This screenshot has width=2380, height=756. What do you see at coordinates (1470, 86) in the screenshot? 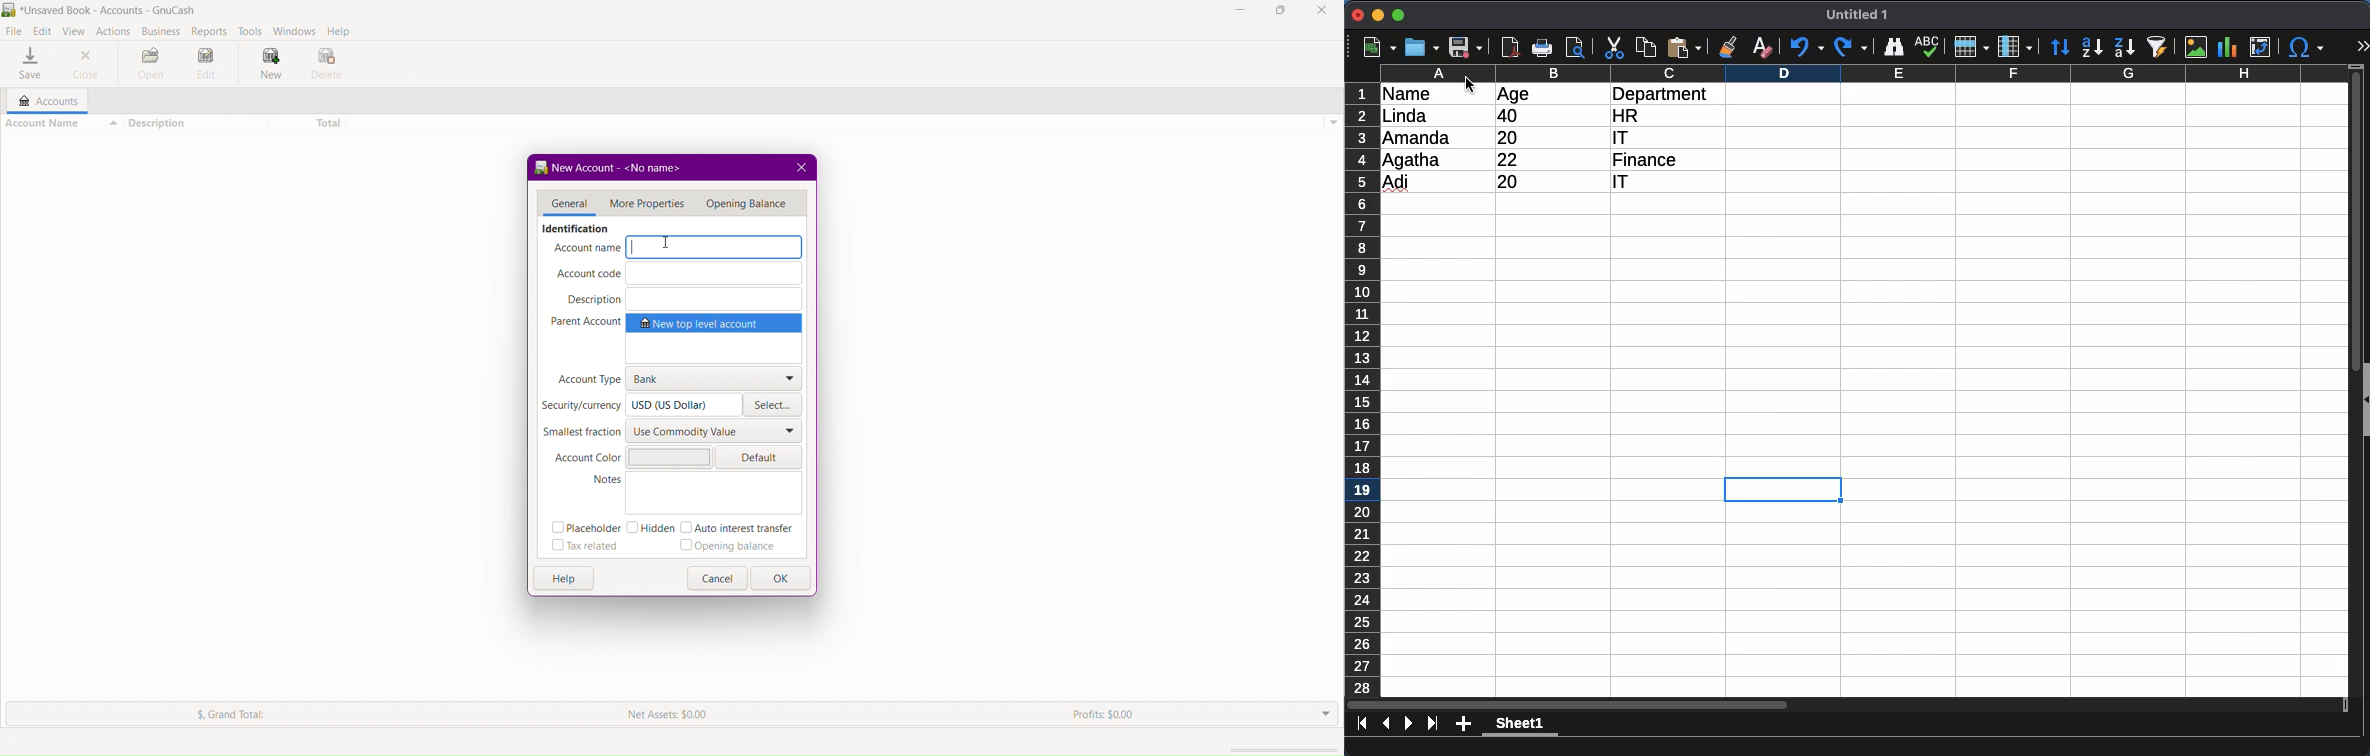
I see `cursor` at bounding box center [1470, 86].